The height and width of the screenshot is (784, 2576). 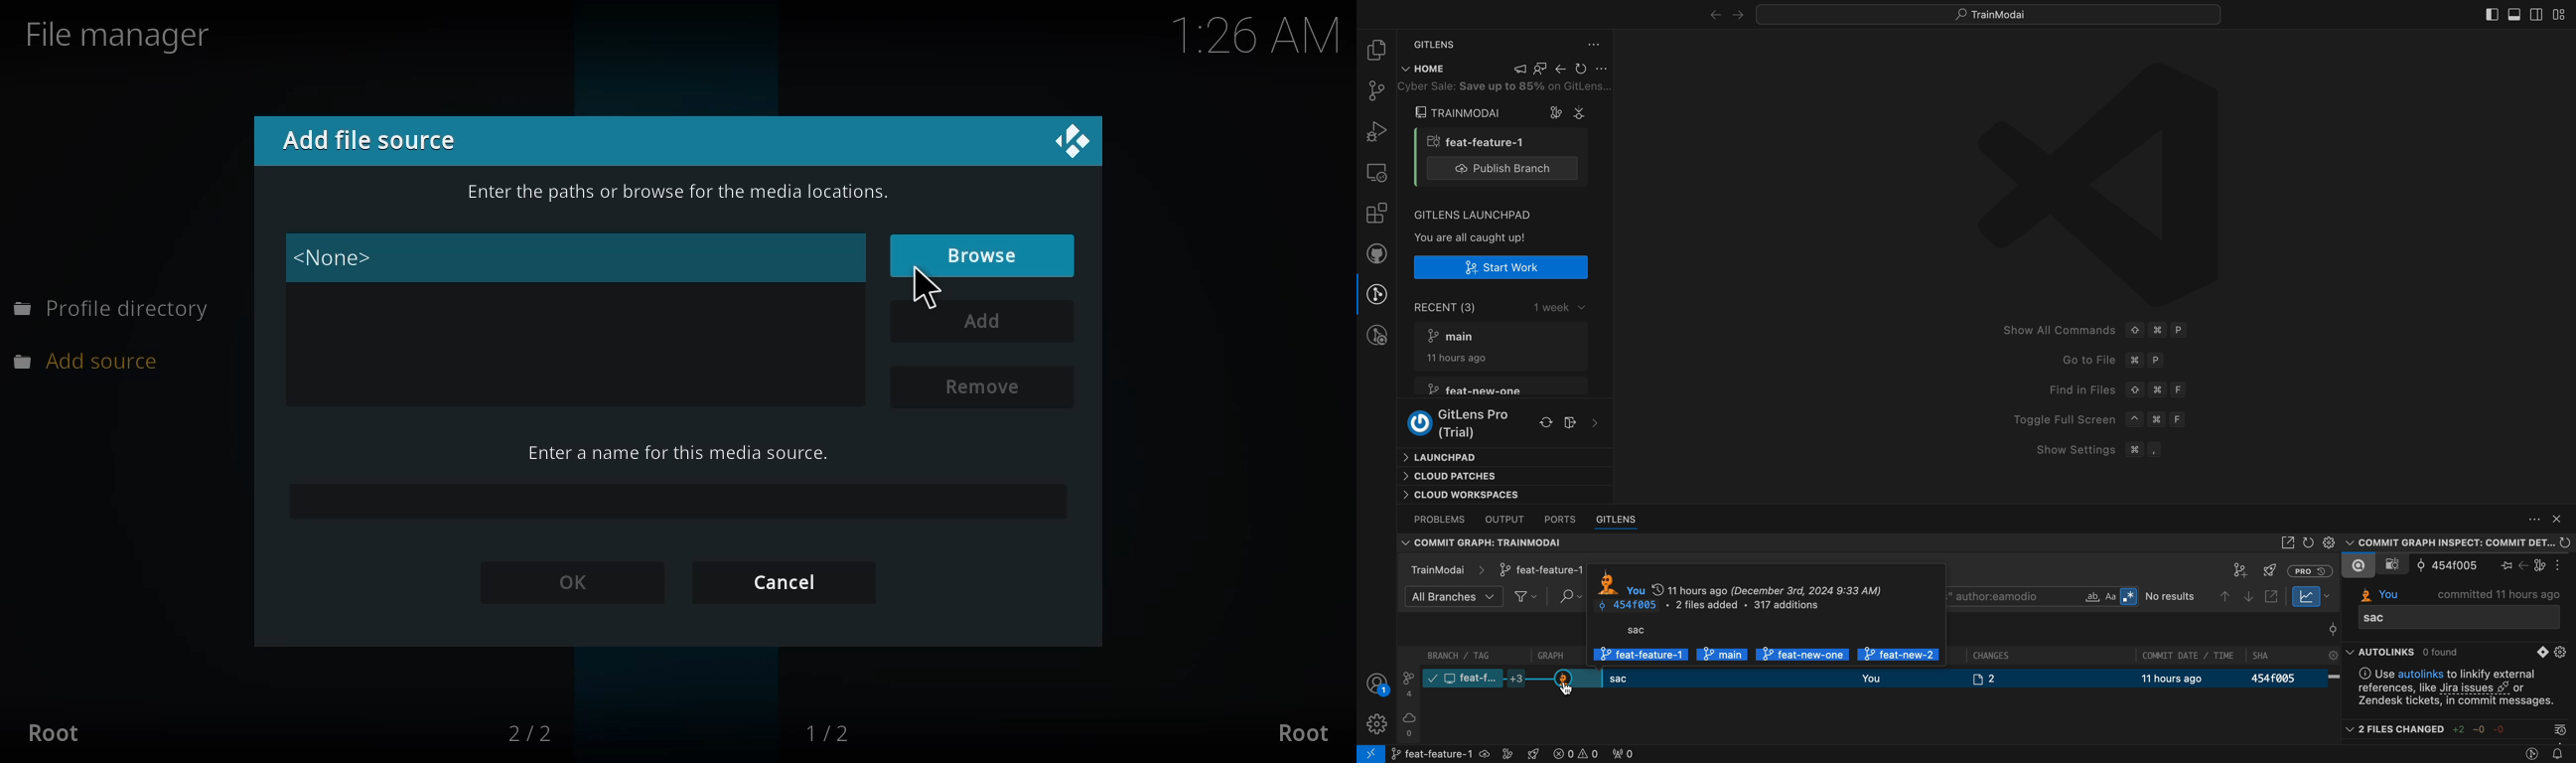 What do you see at coordinates (1408, 685) in the screenshot?
I see `number of branches` at bounding box center [1408, 685].